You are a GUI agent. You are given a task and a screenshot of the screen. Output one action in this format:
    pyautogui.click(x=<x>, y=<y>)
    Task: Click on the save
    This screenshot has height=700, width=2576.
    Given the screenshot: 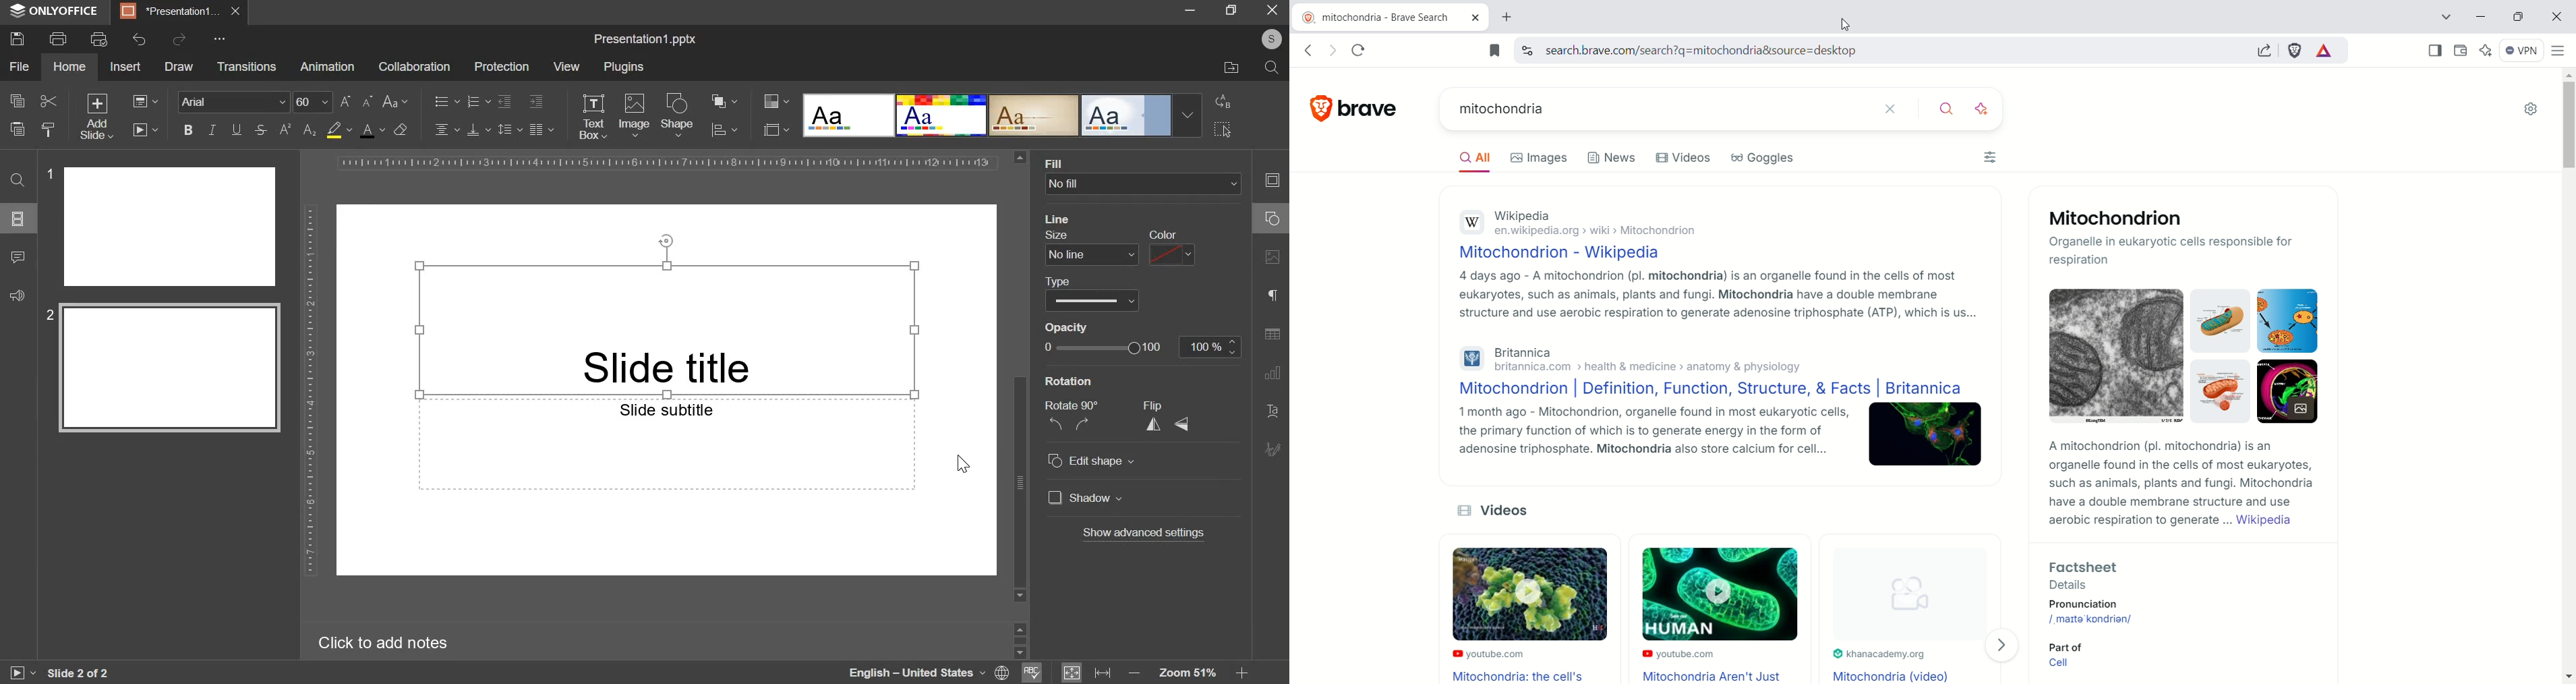 What is the action you would take?
    pyautogui.click(x=16, y=38)
    